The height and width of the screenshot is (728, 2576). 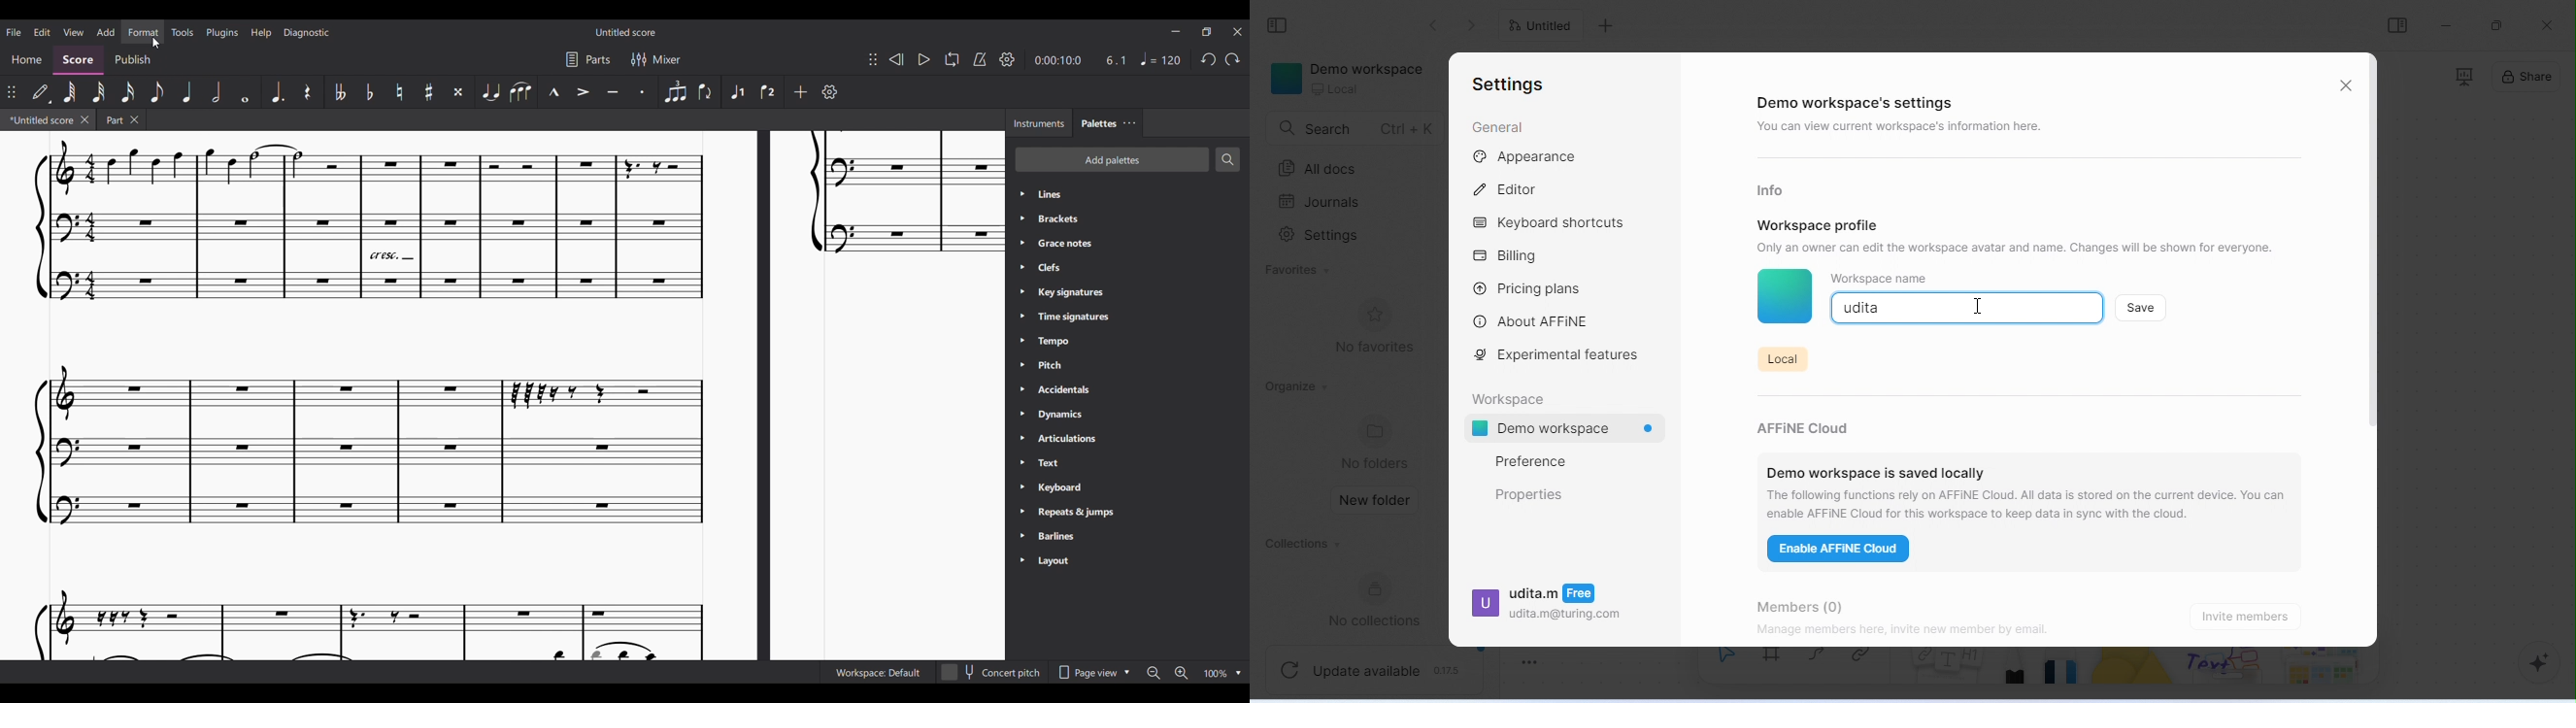 What do you see at coordinates (736, 92) in the screenshot?
I see `Voice 1` at bounding box center [736, 92].